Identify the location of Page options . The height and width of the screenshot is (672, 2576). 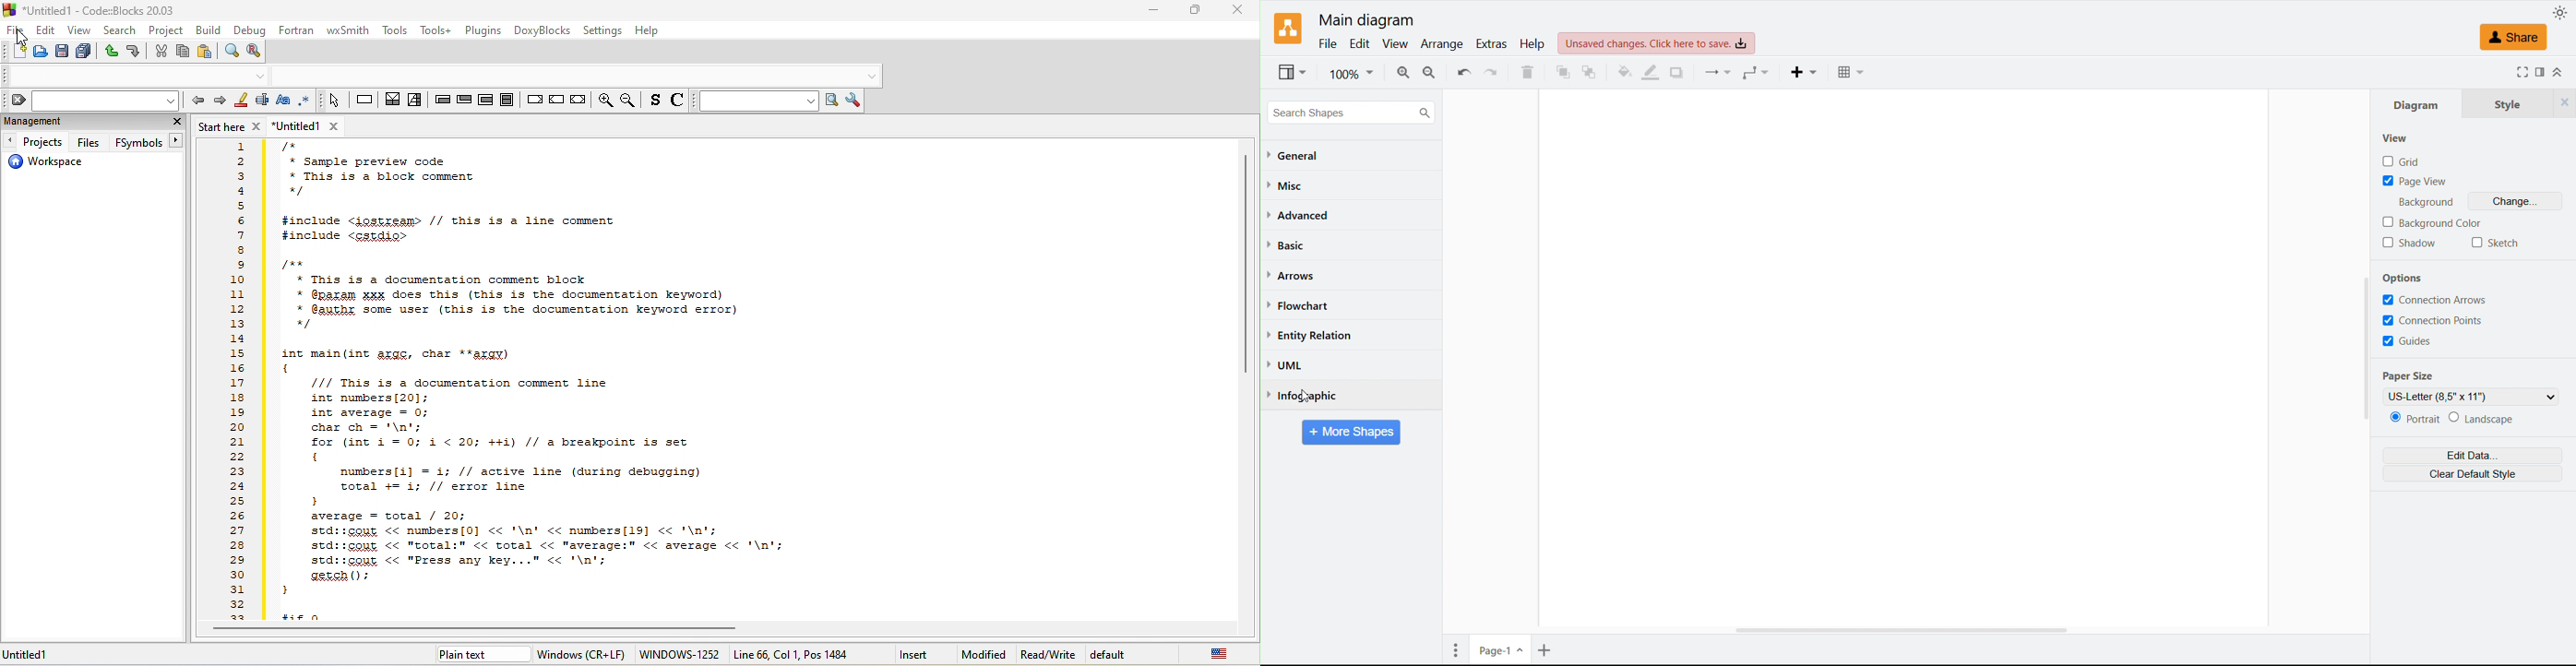
(1456, 648).